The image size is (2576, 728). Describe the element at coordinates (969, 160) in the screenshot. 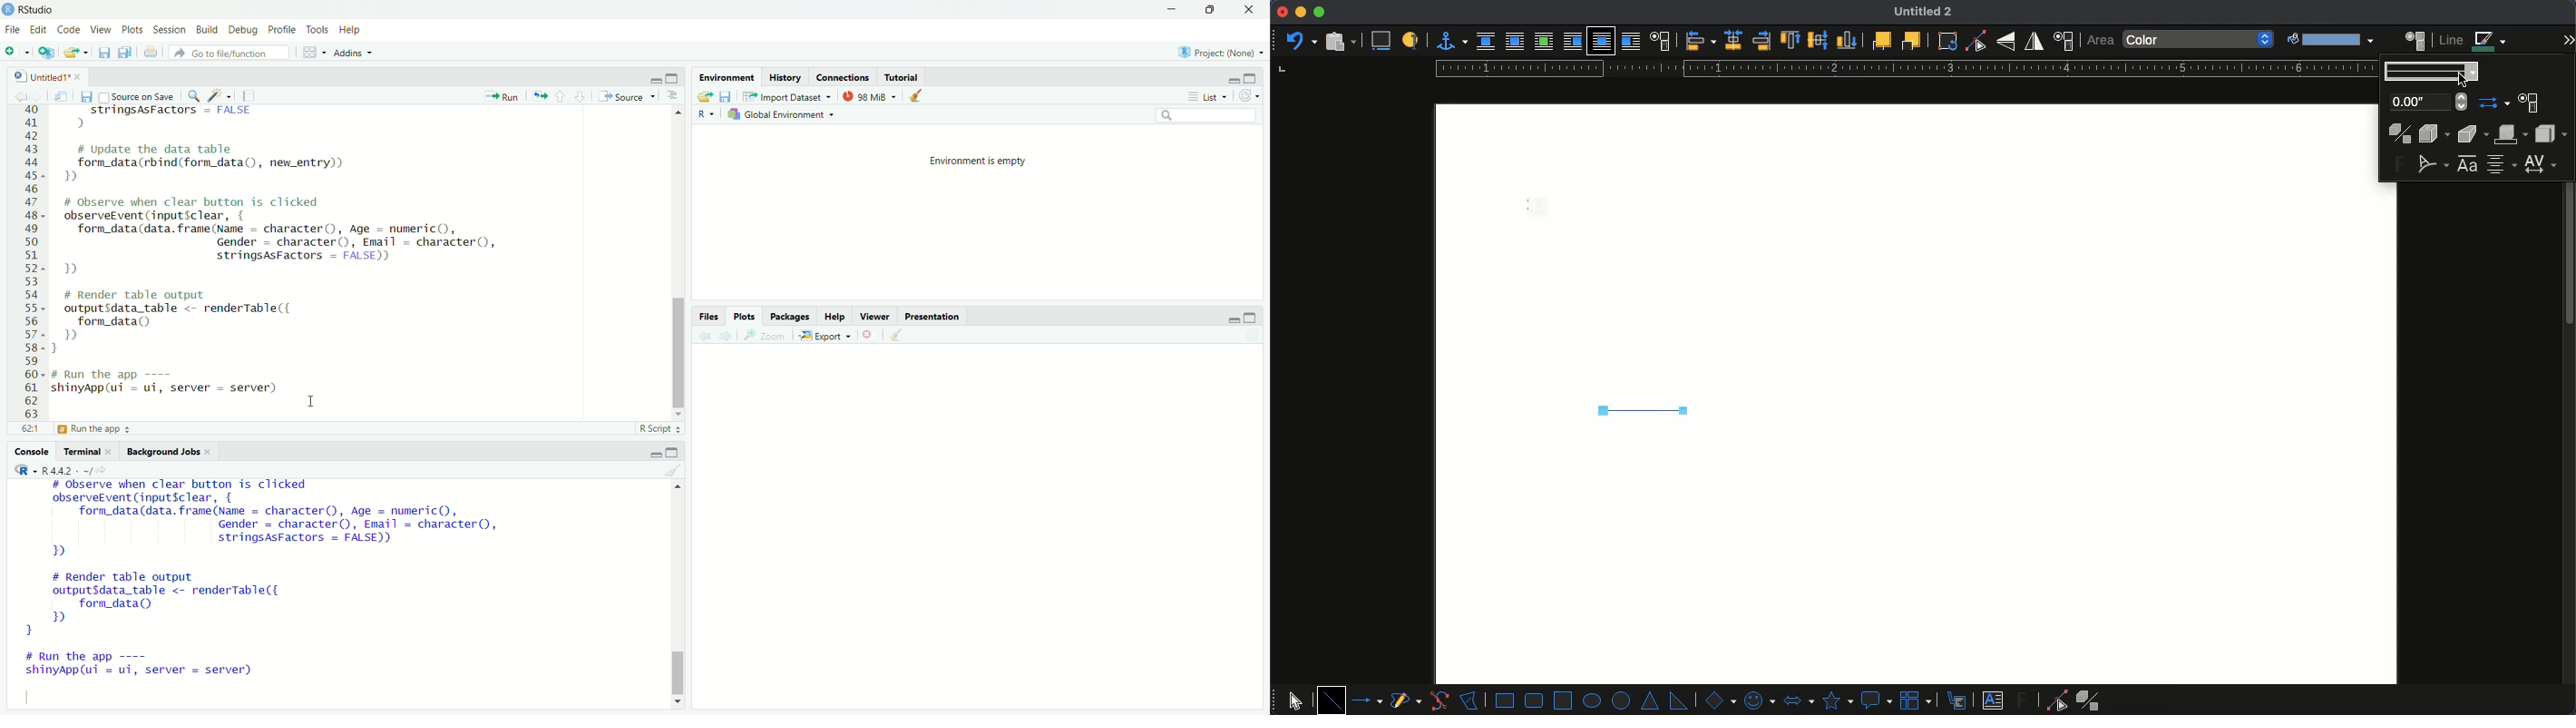

I see `environment is empty` at that location.